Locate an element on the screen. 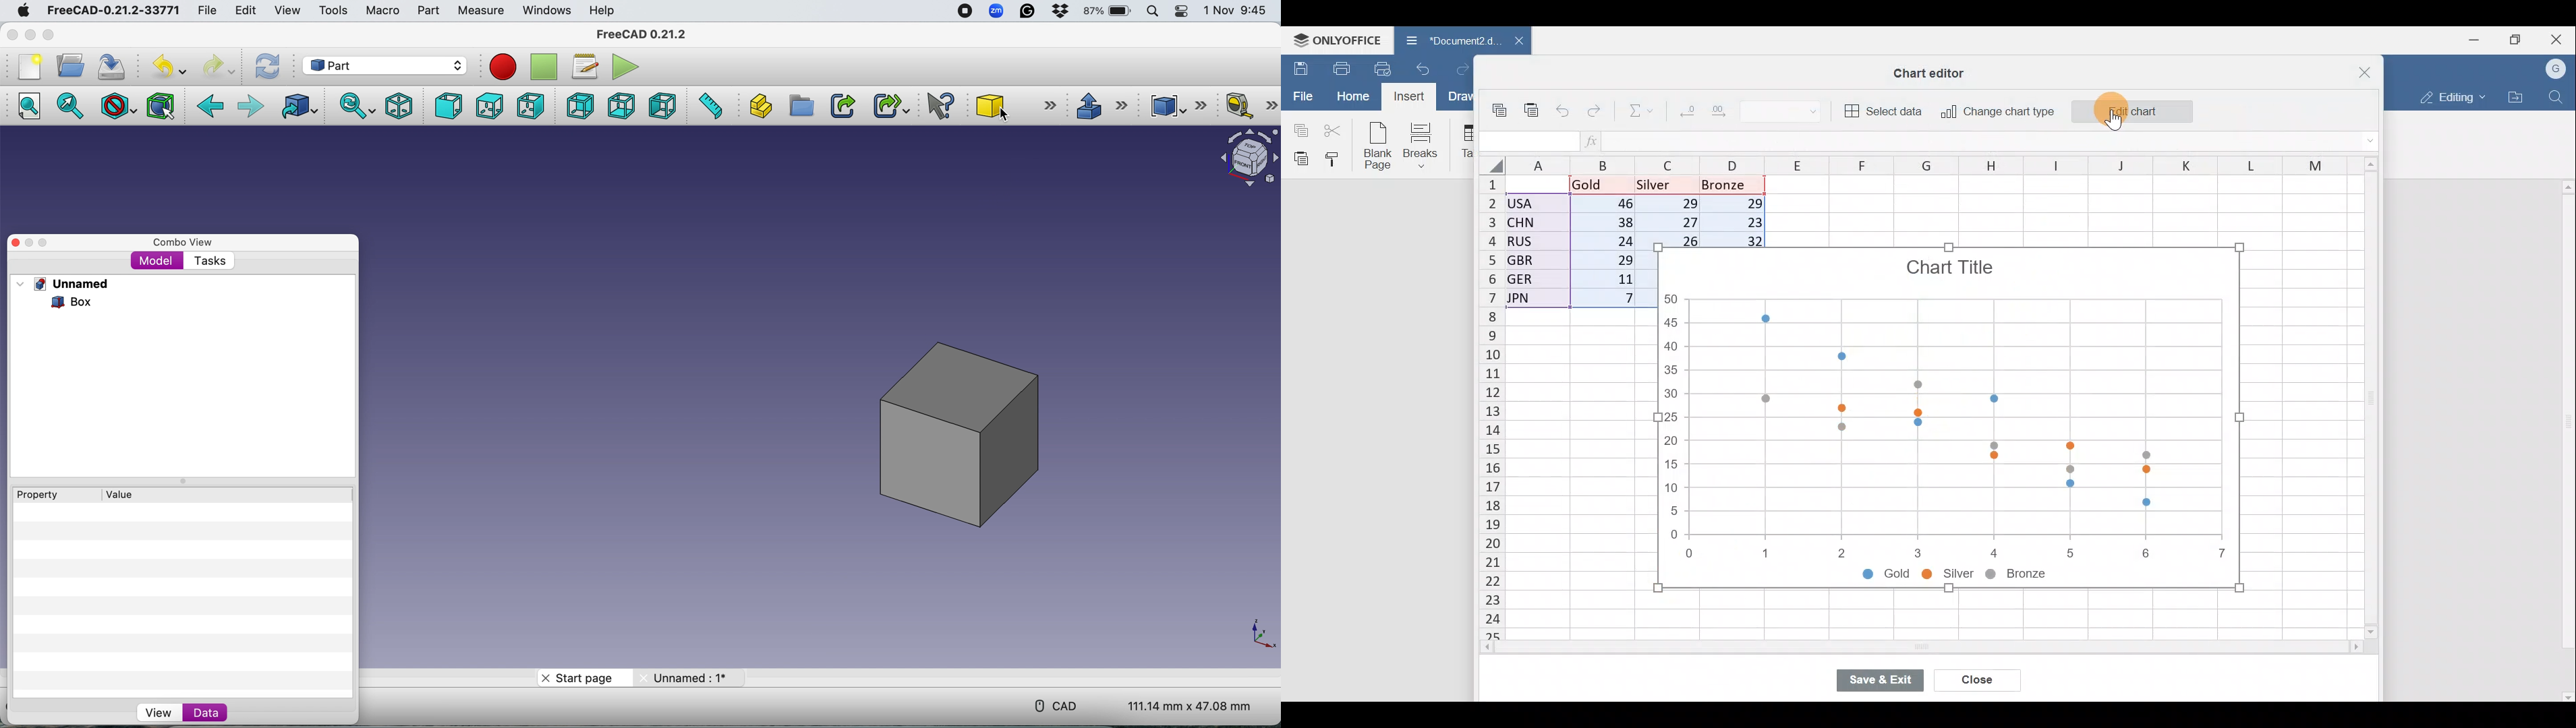 Image resolution: width=2576 pixels, height=728 pixels. Open file location is located at coordinates (2516, 96).